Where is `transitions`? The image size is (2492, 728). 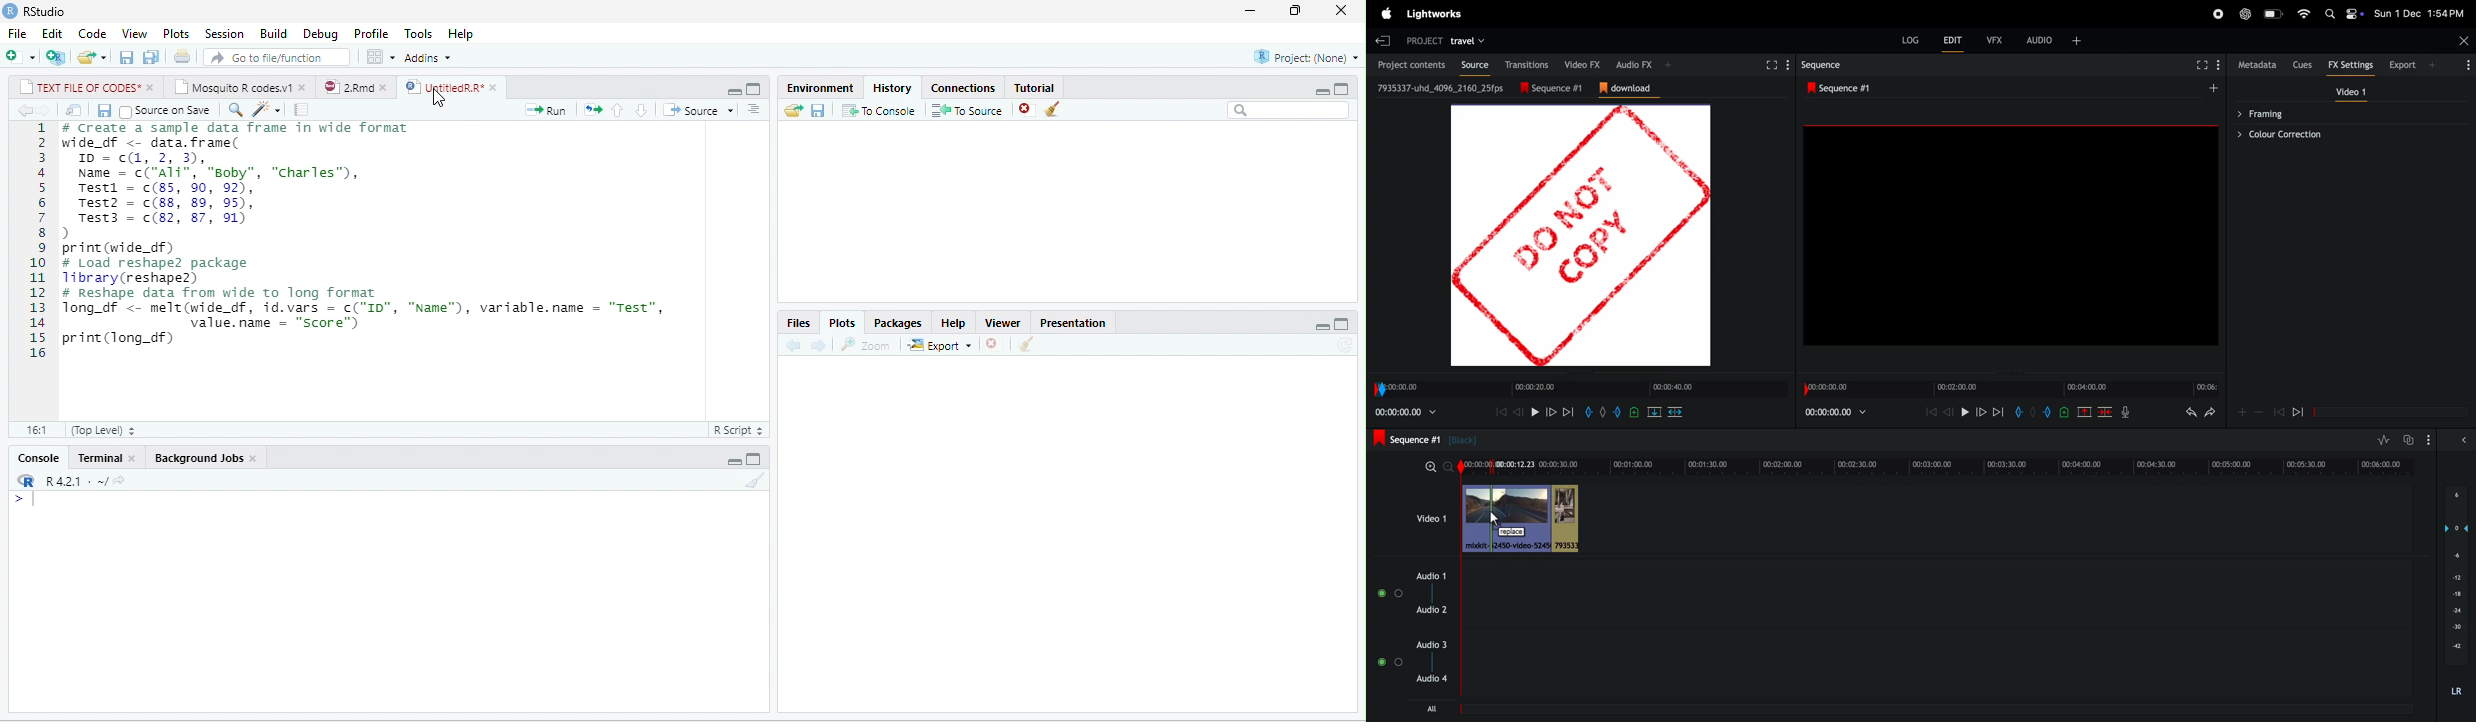 transitions is located at coordinates (1524, 65).